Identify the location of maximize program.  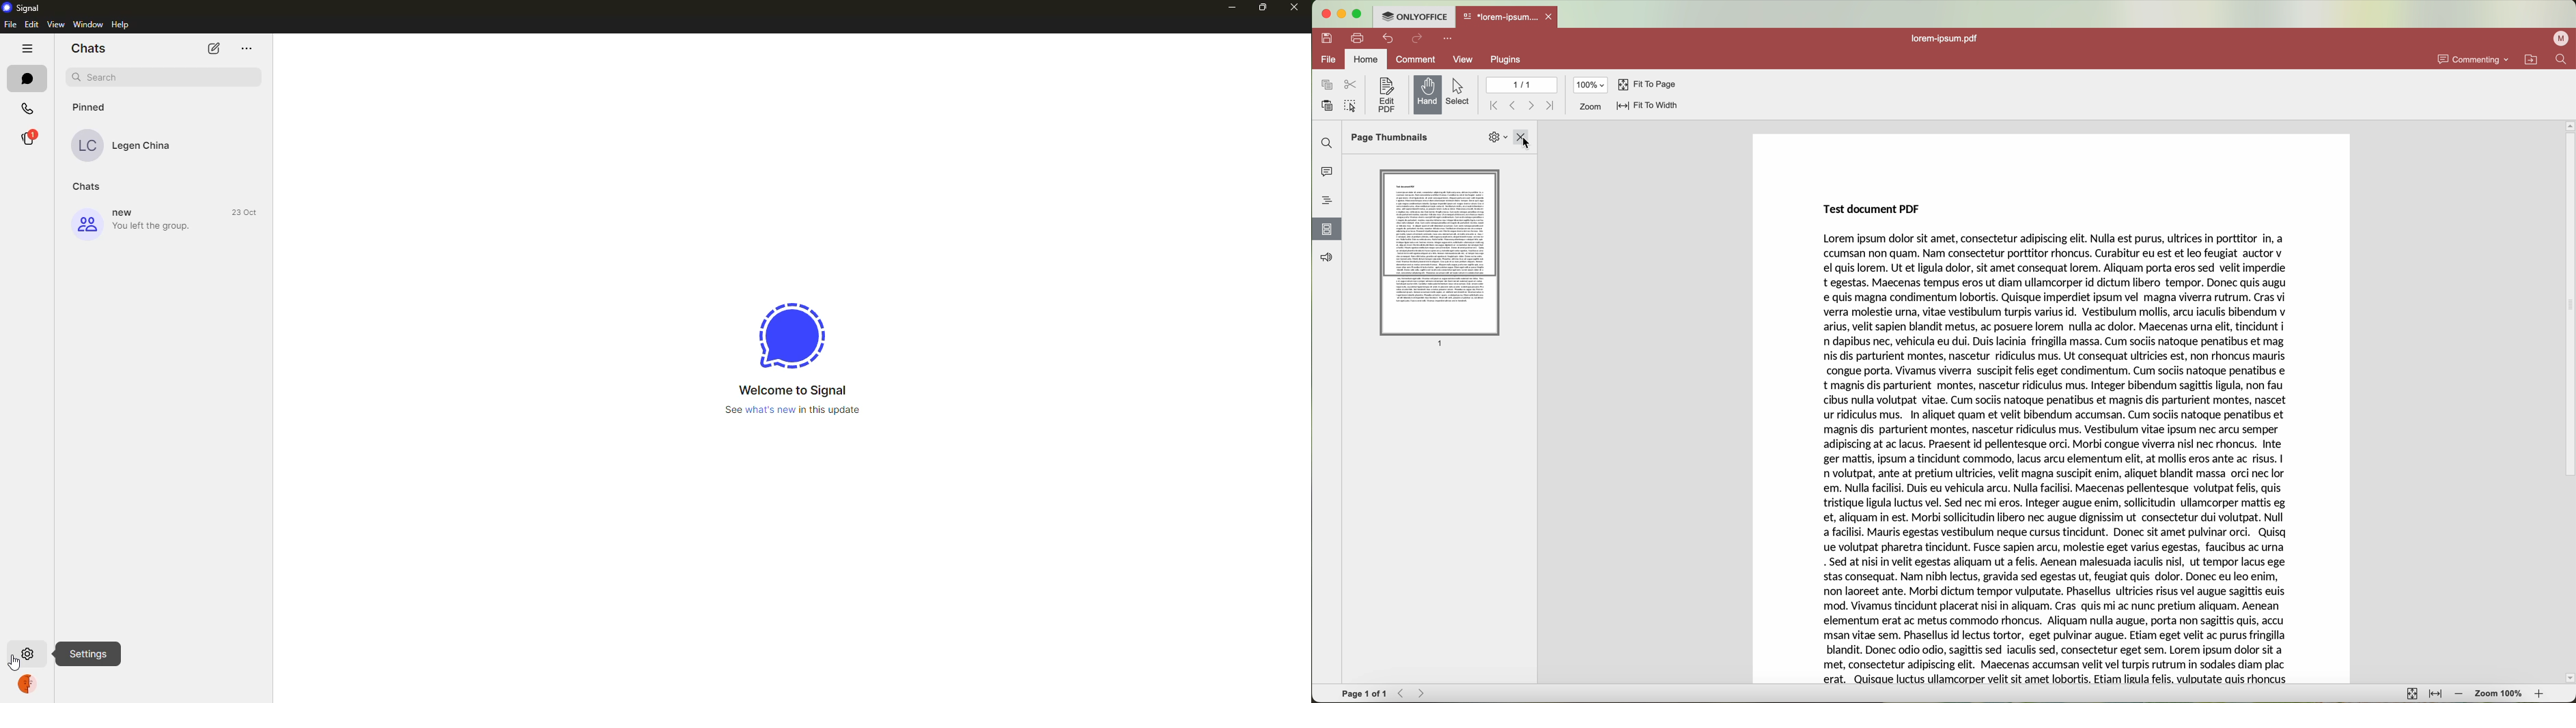
(1357, 14).